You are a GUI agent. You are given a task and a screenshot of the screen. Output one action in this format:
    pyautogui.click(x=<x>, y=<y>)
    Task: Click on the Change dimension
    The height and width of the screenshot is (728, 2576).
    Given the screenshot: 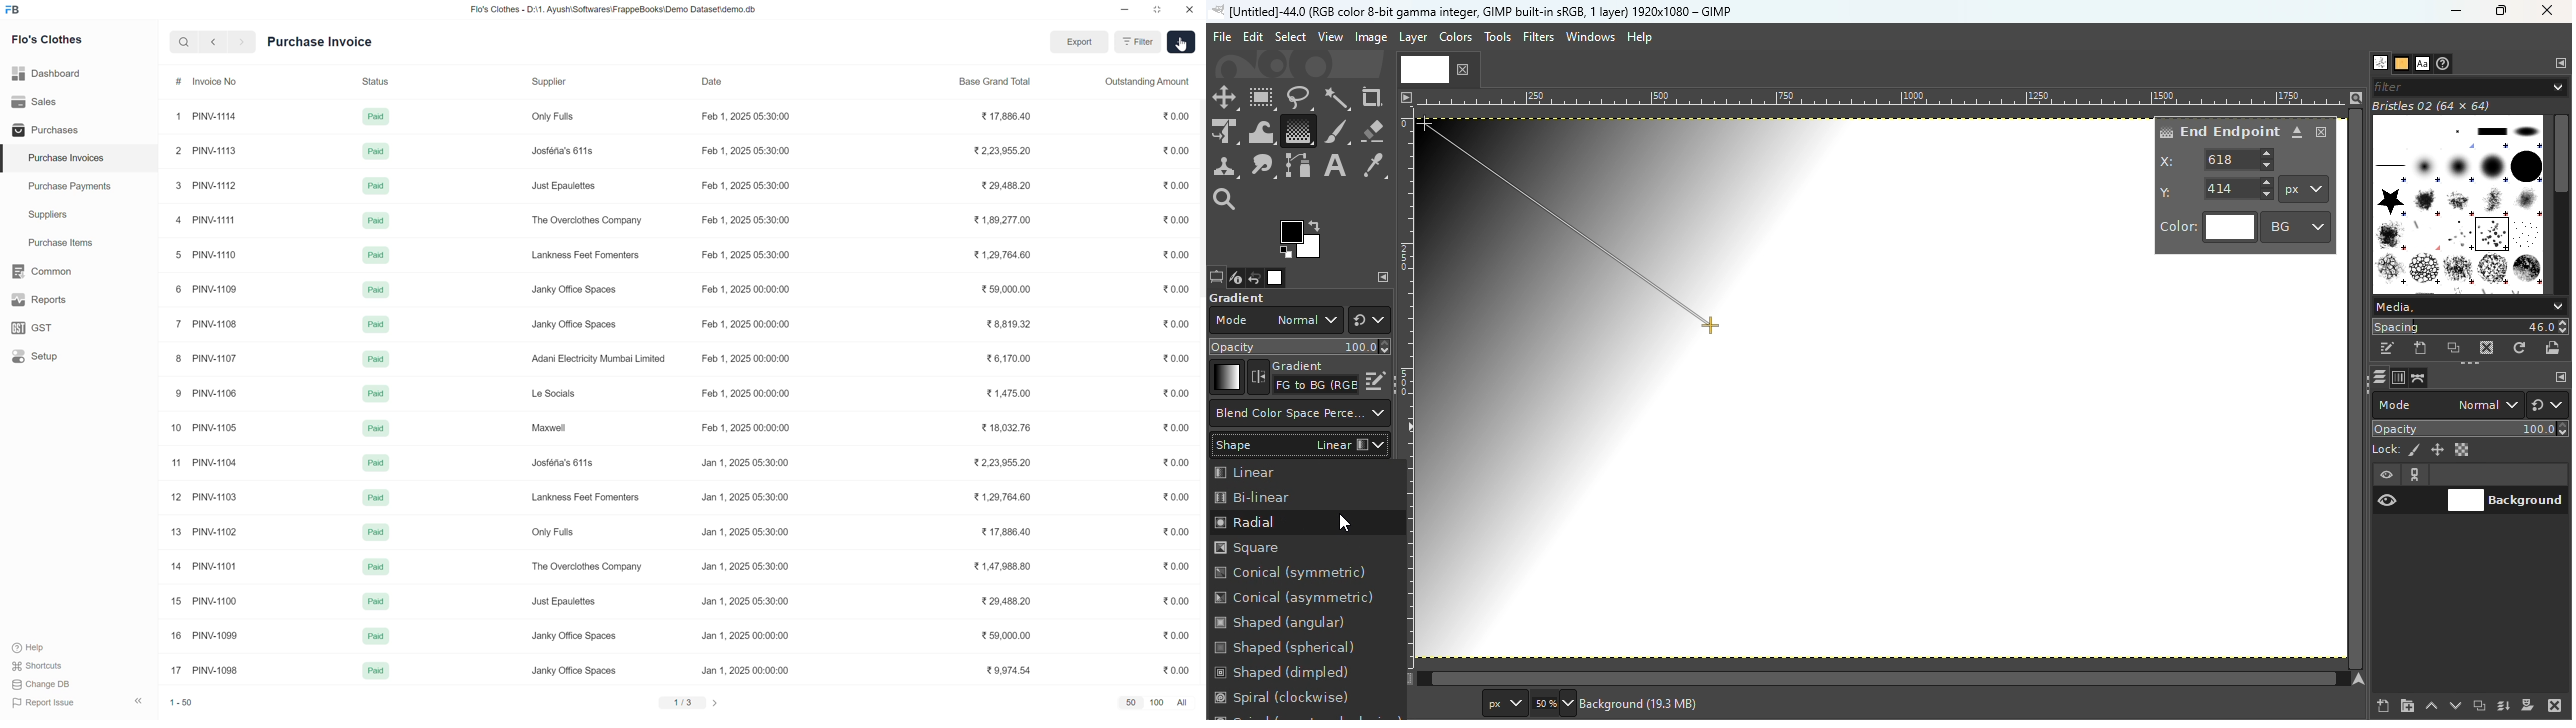 What is the action you would take?
    pyautogui.click(x=1157, y=9)
    